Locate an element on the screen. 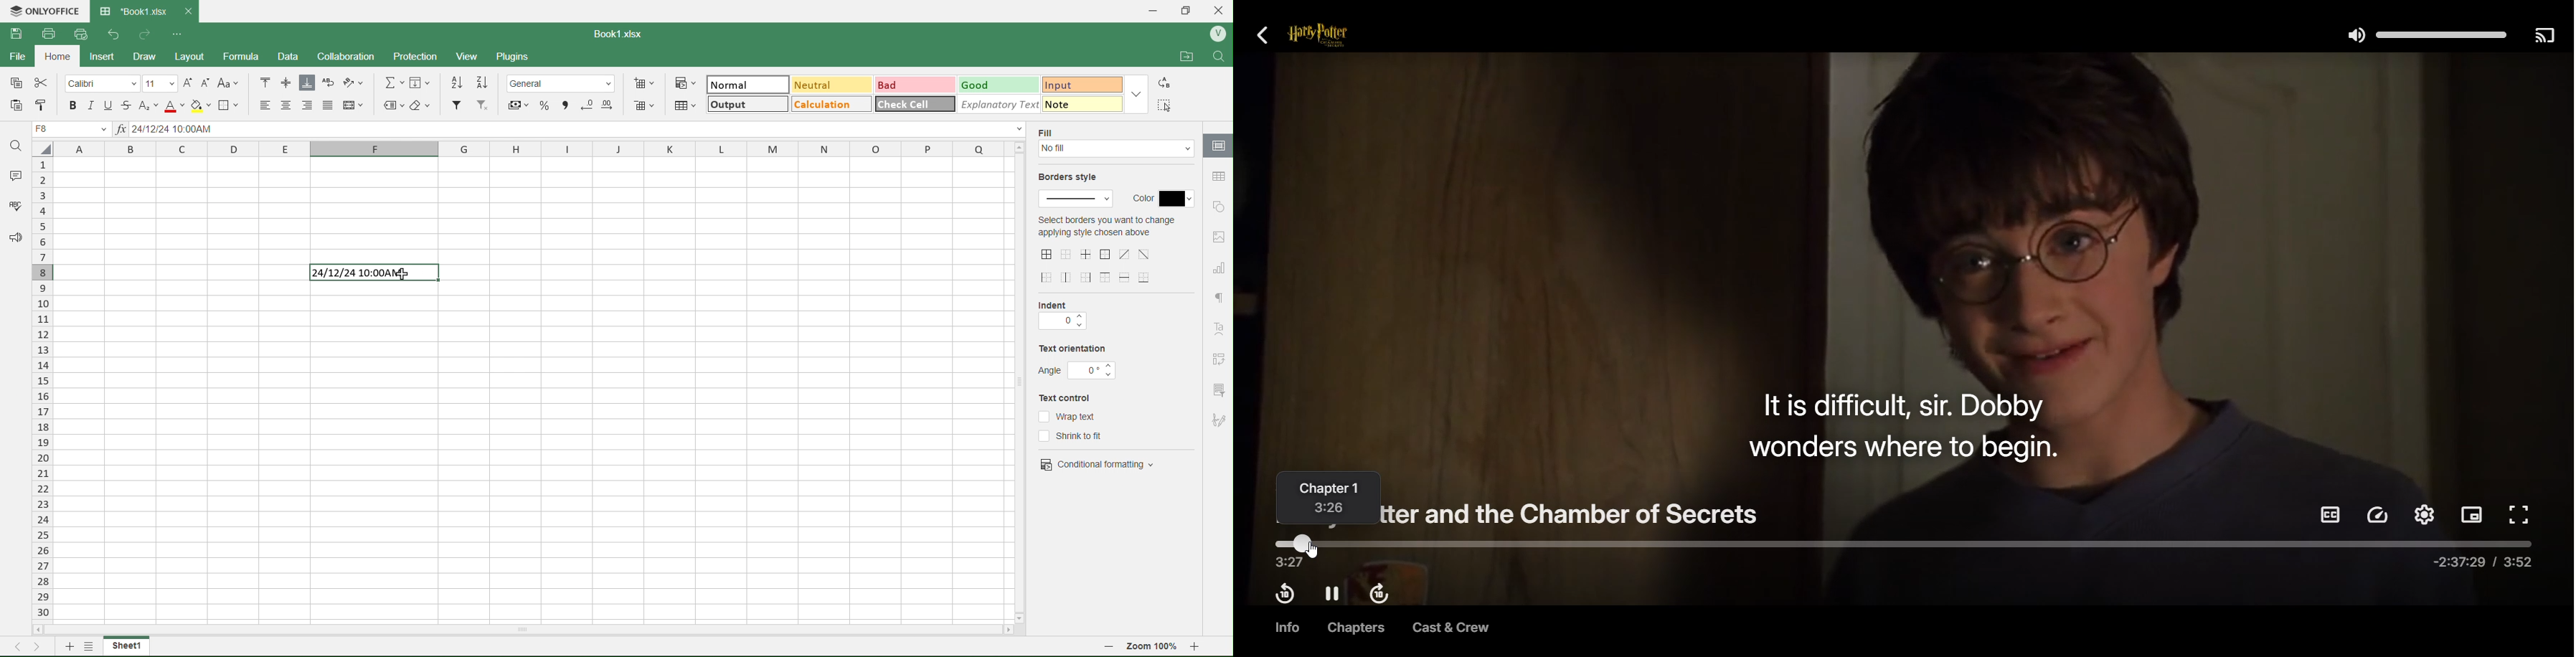  Cast and Crew is located at coordinates (1450, 629).